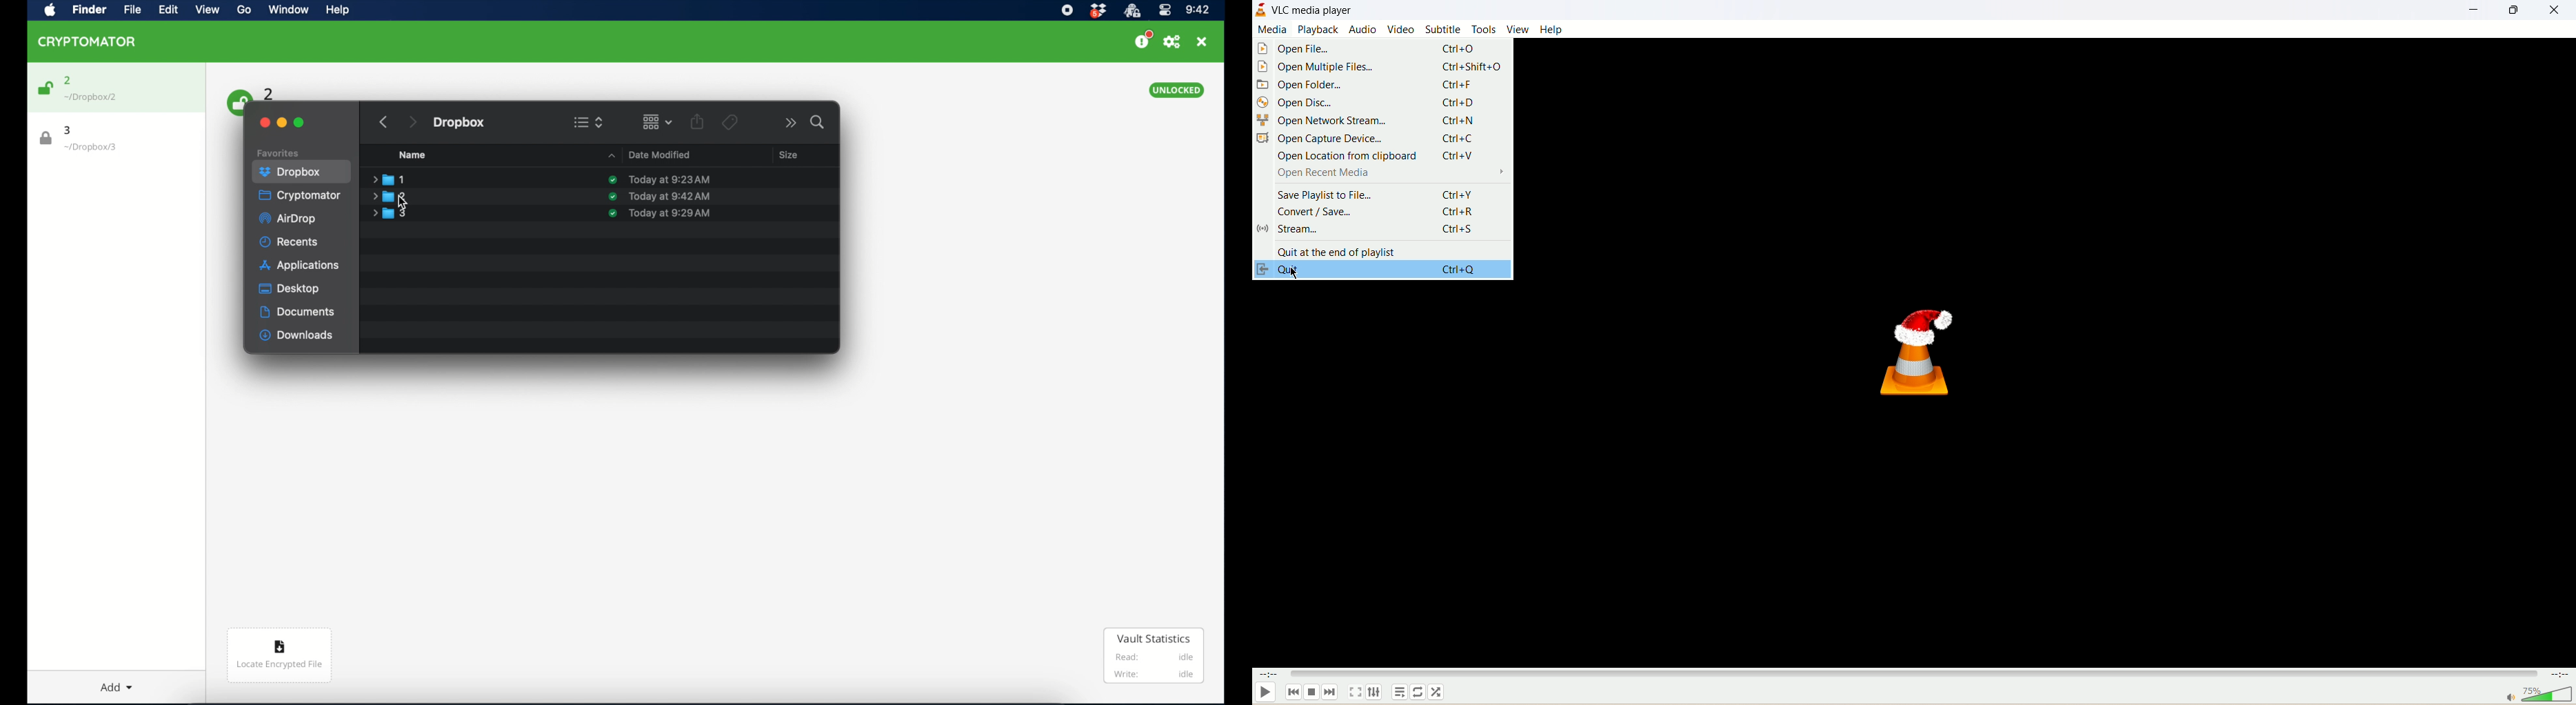  What do you see at coordinates (1920, 348) in the screenshot?
I see `application icon` at bounding box center [1920, 348].